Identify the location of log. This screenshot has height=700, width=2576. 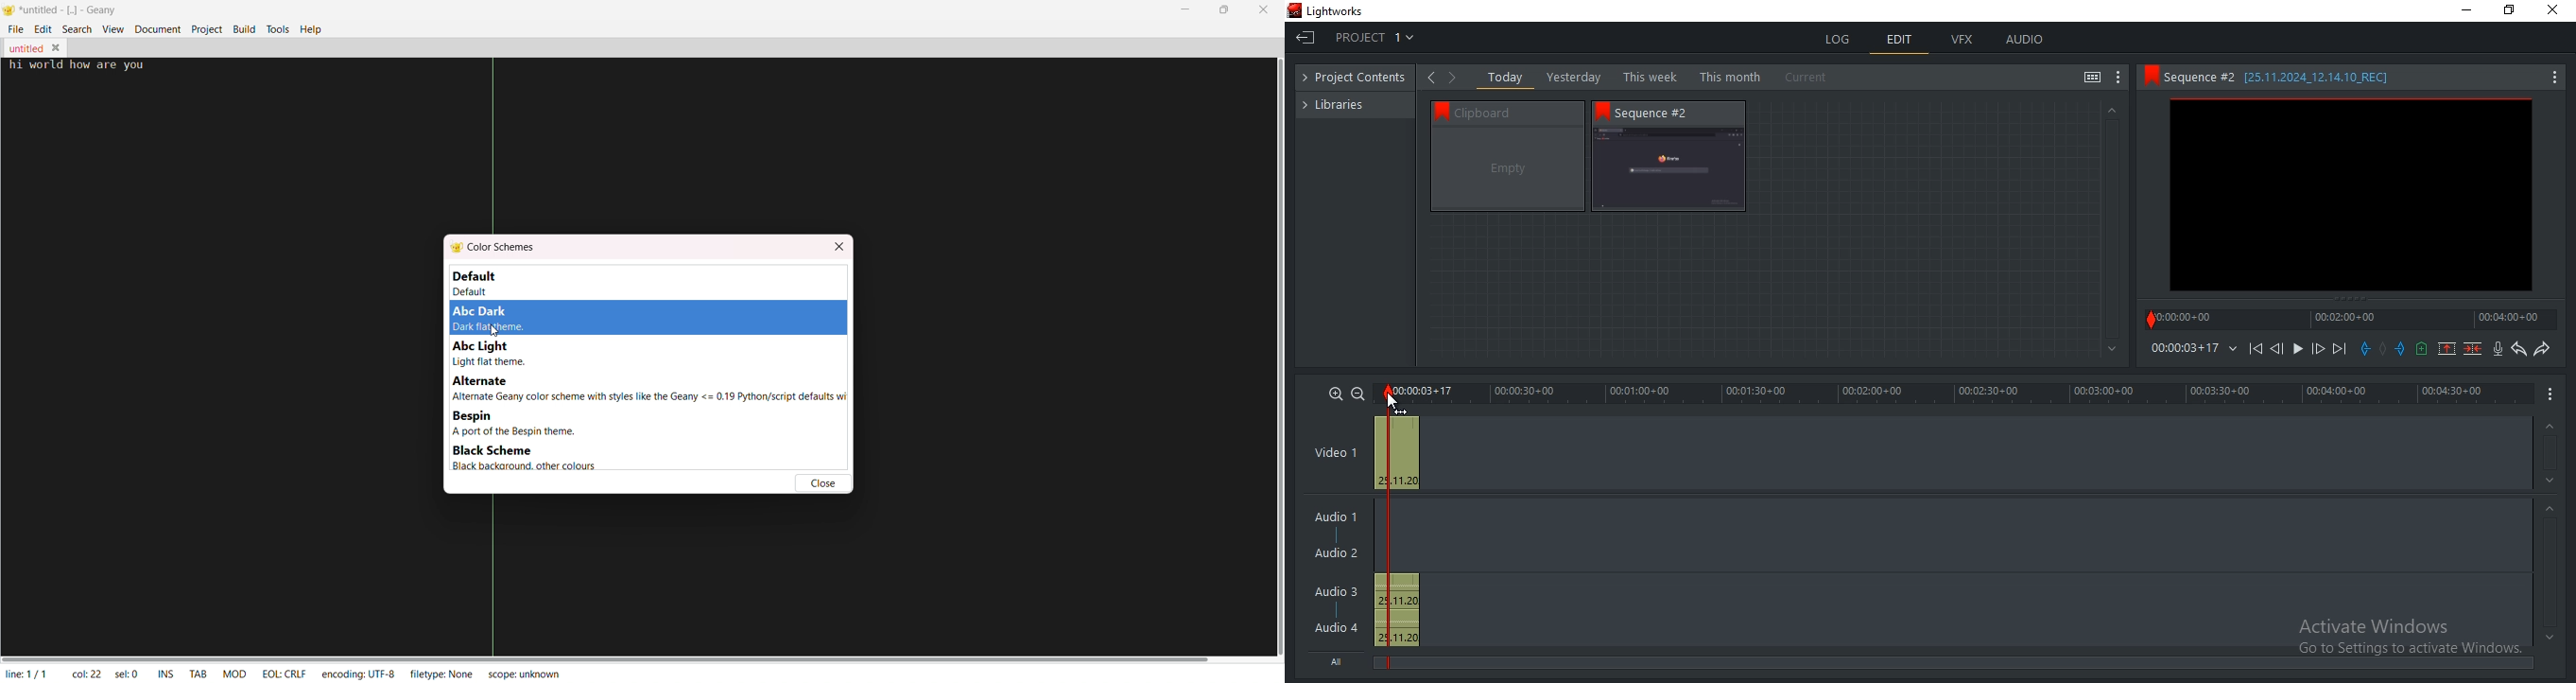
(1840, 39).